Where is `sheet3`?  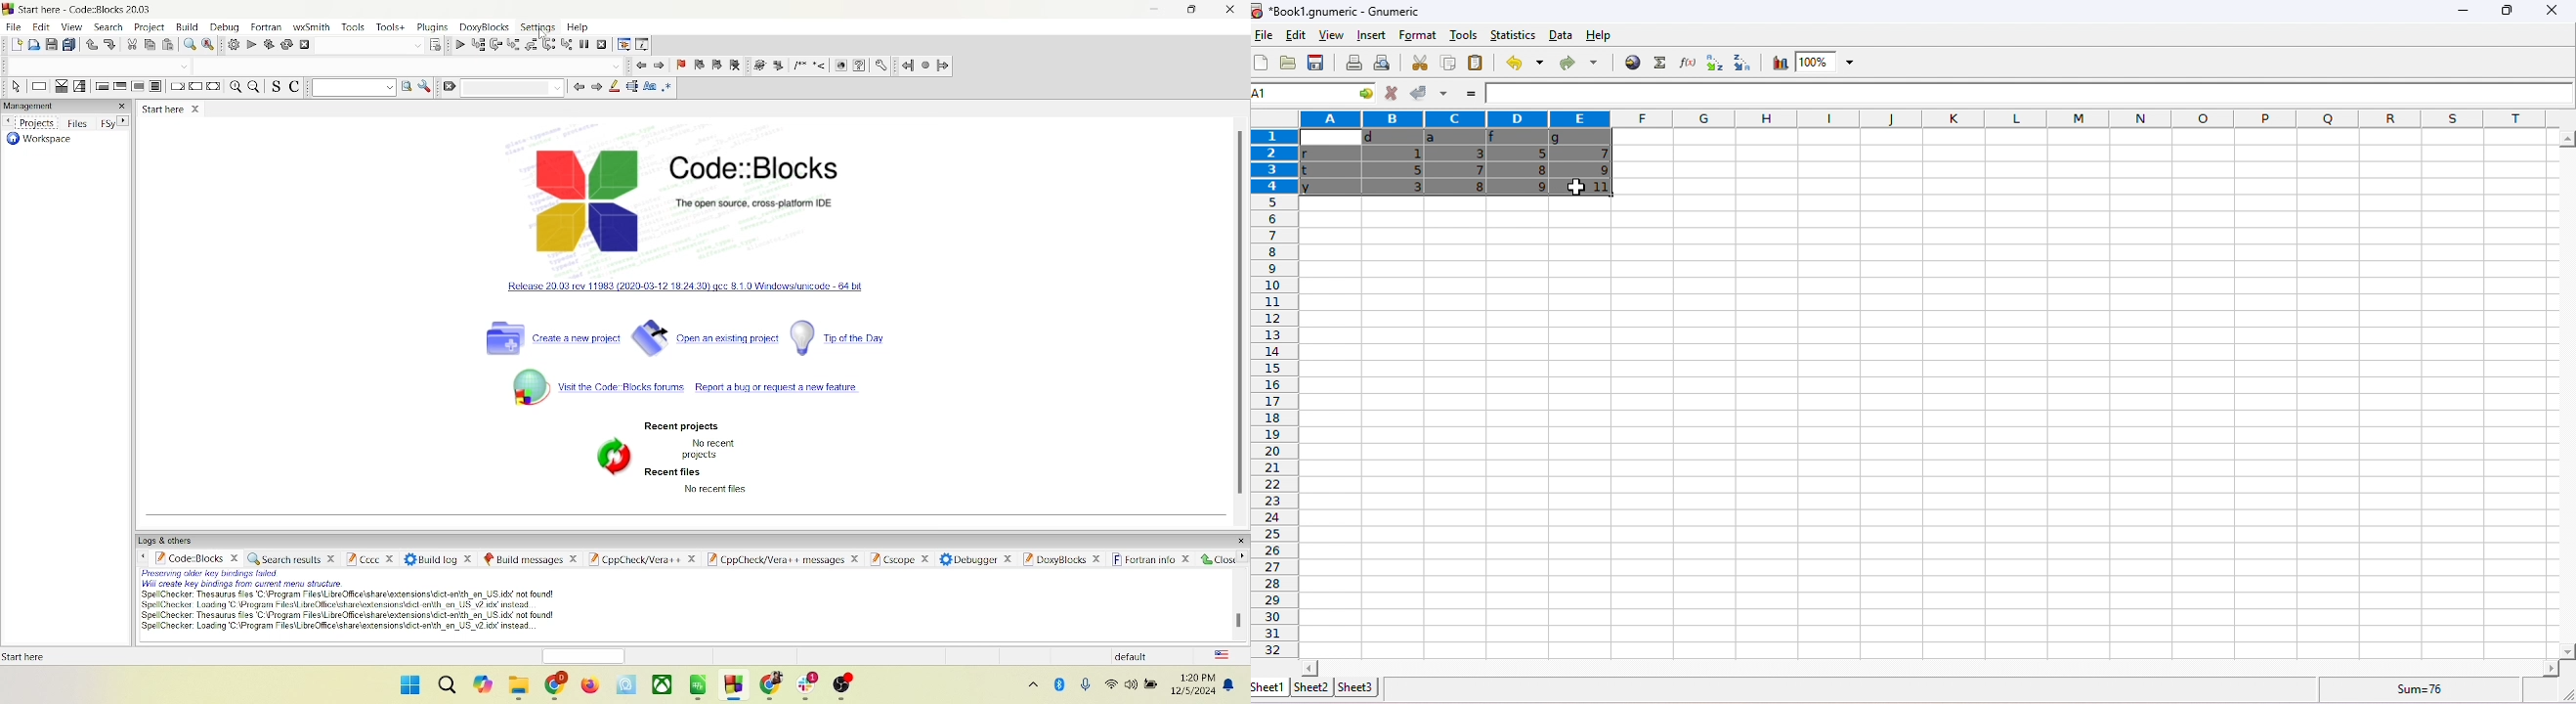 sheet3 is located at coordinates (1355, 686).